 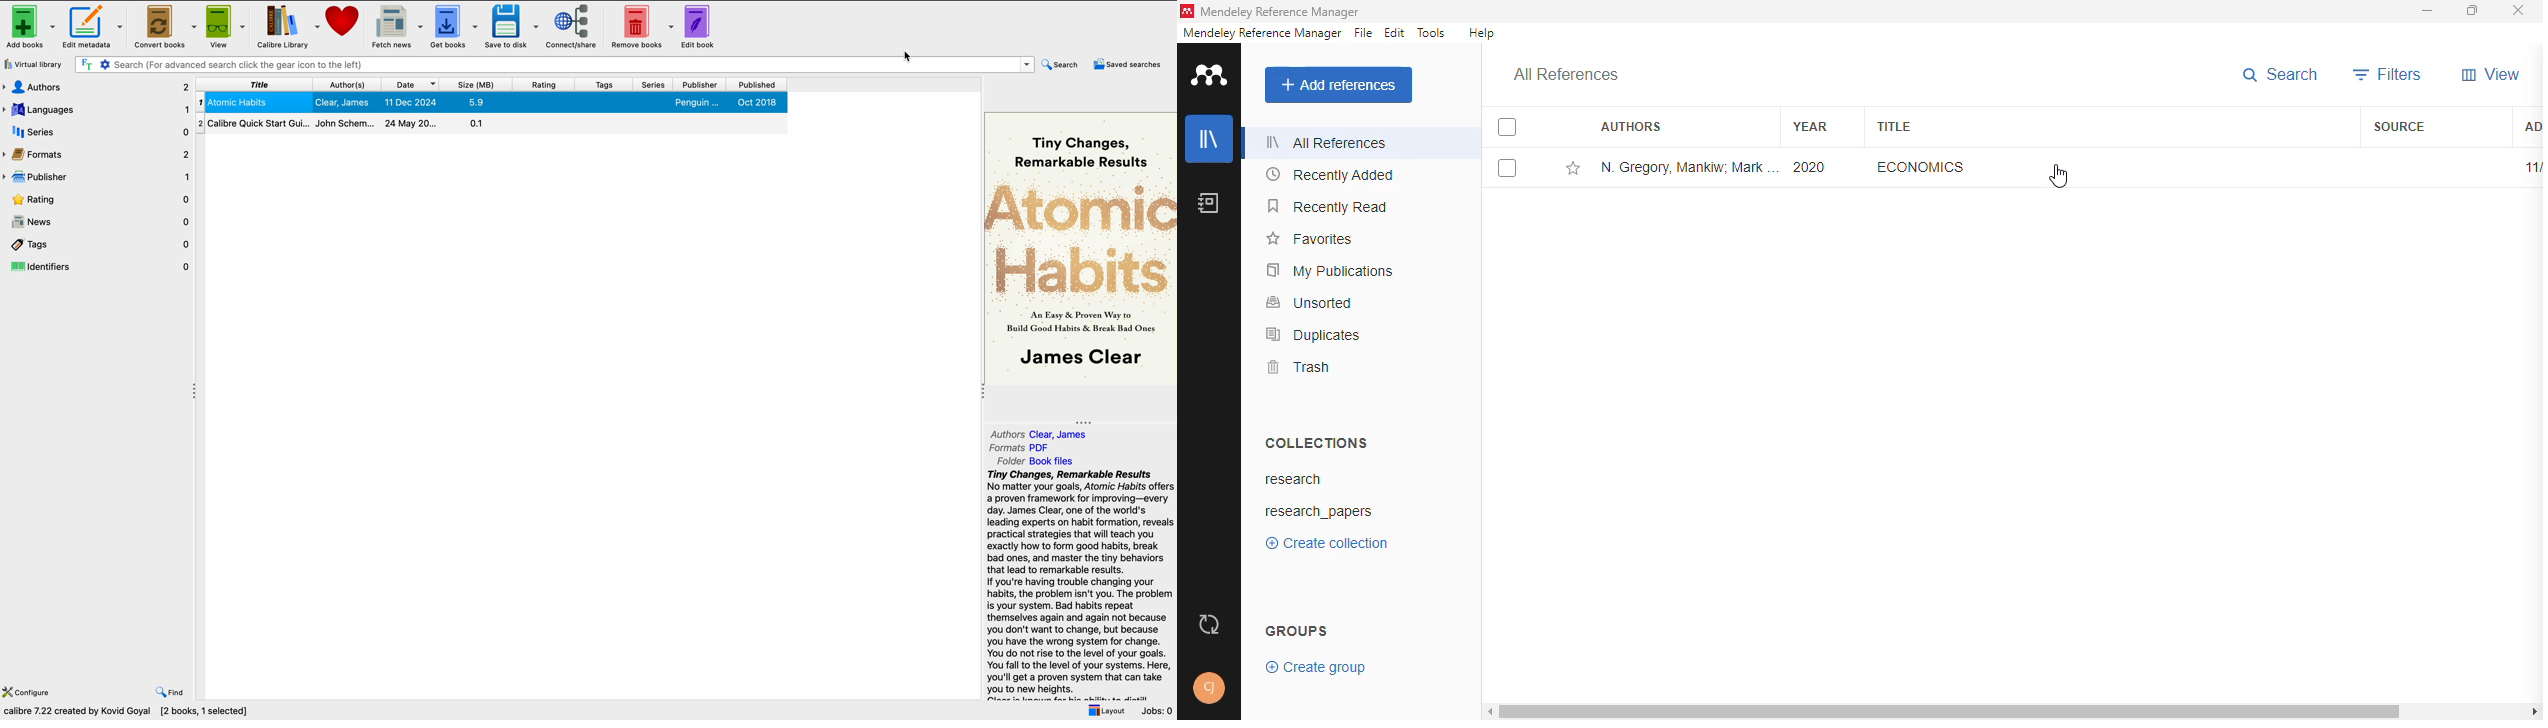 What do you see at coordinates (572, 27) in the screenshot?
I see `connect/share` at bounding box center [572, 27].